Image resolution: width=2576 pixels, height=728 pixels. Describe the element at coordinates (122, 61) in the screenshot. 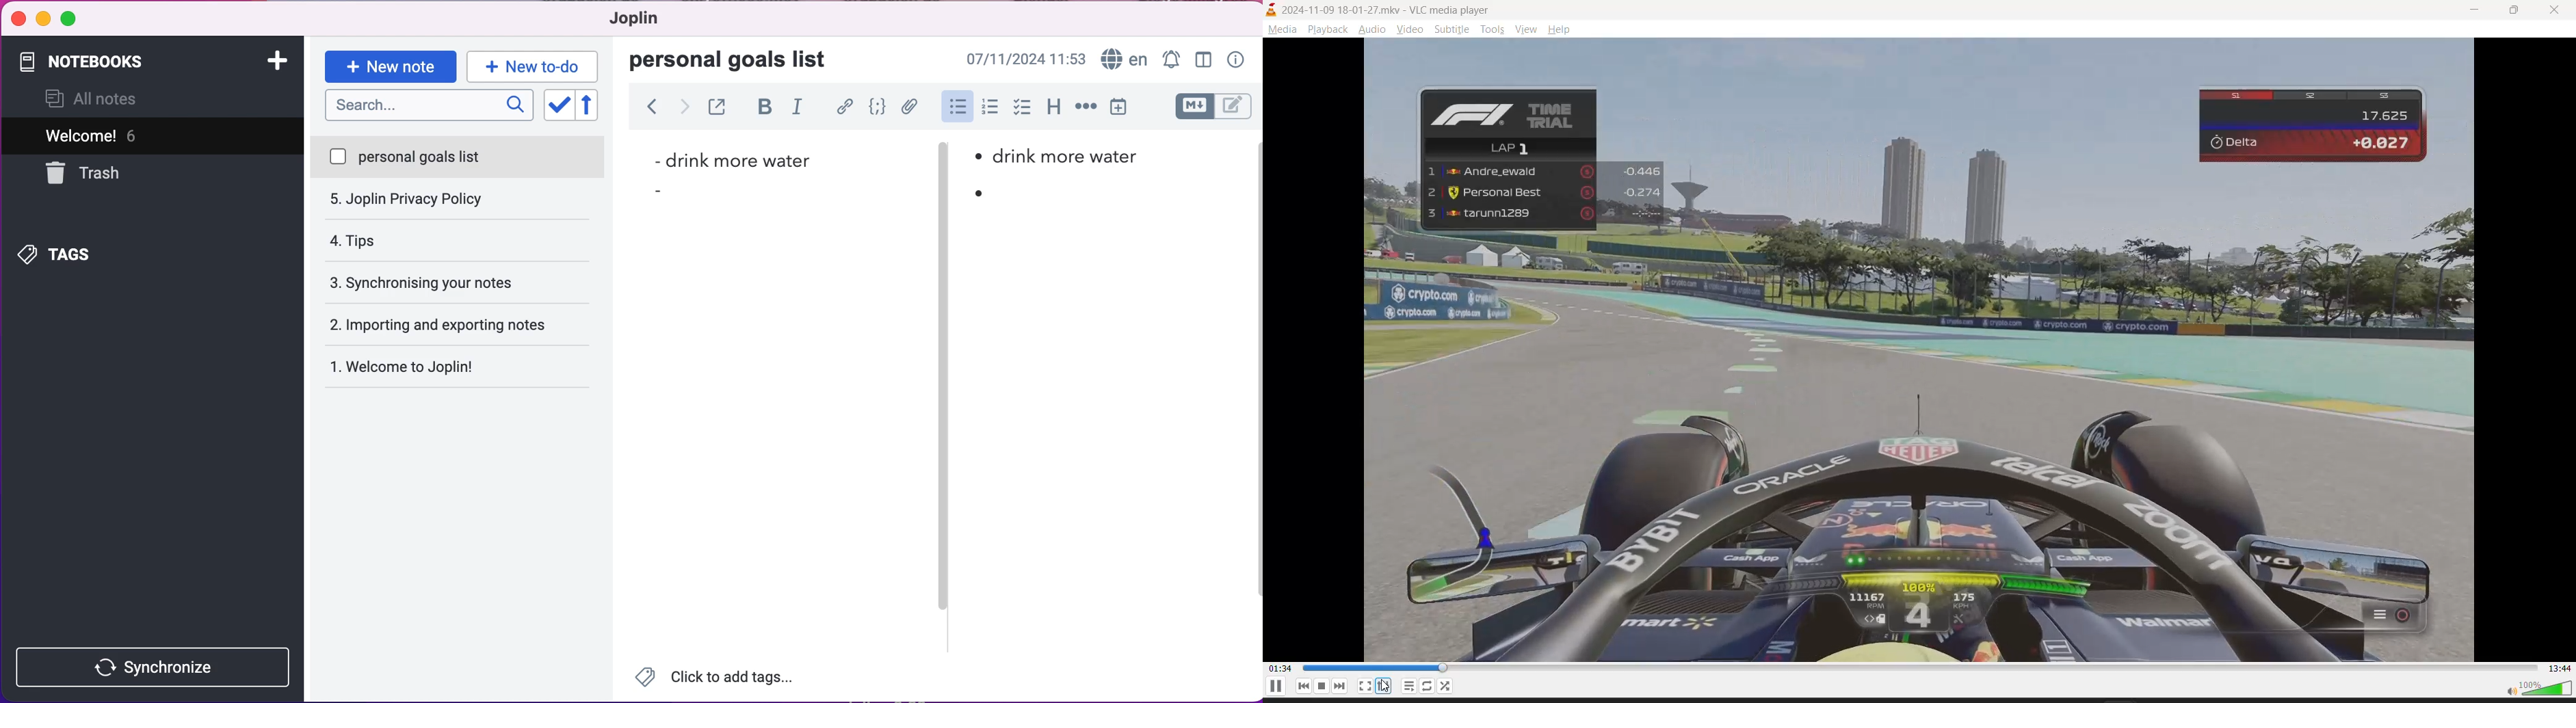

I see `notebooks` at that location.